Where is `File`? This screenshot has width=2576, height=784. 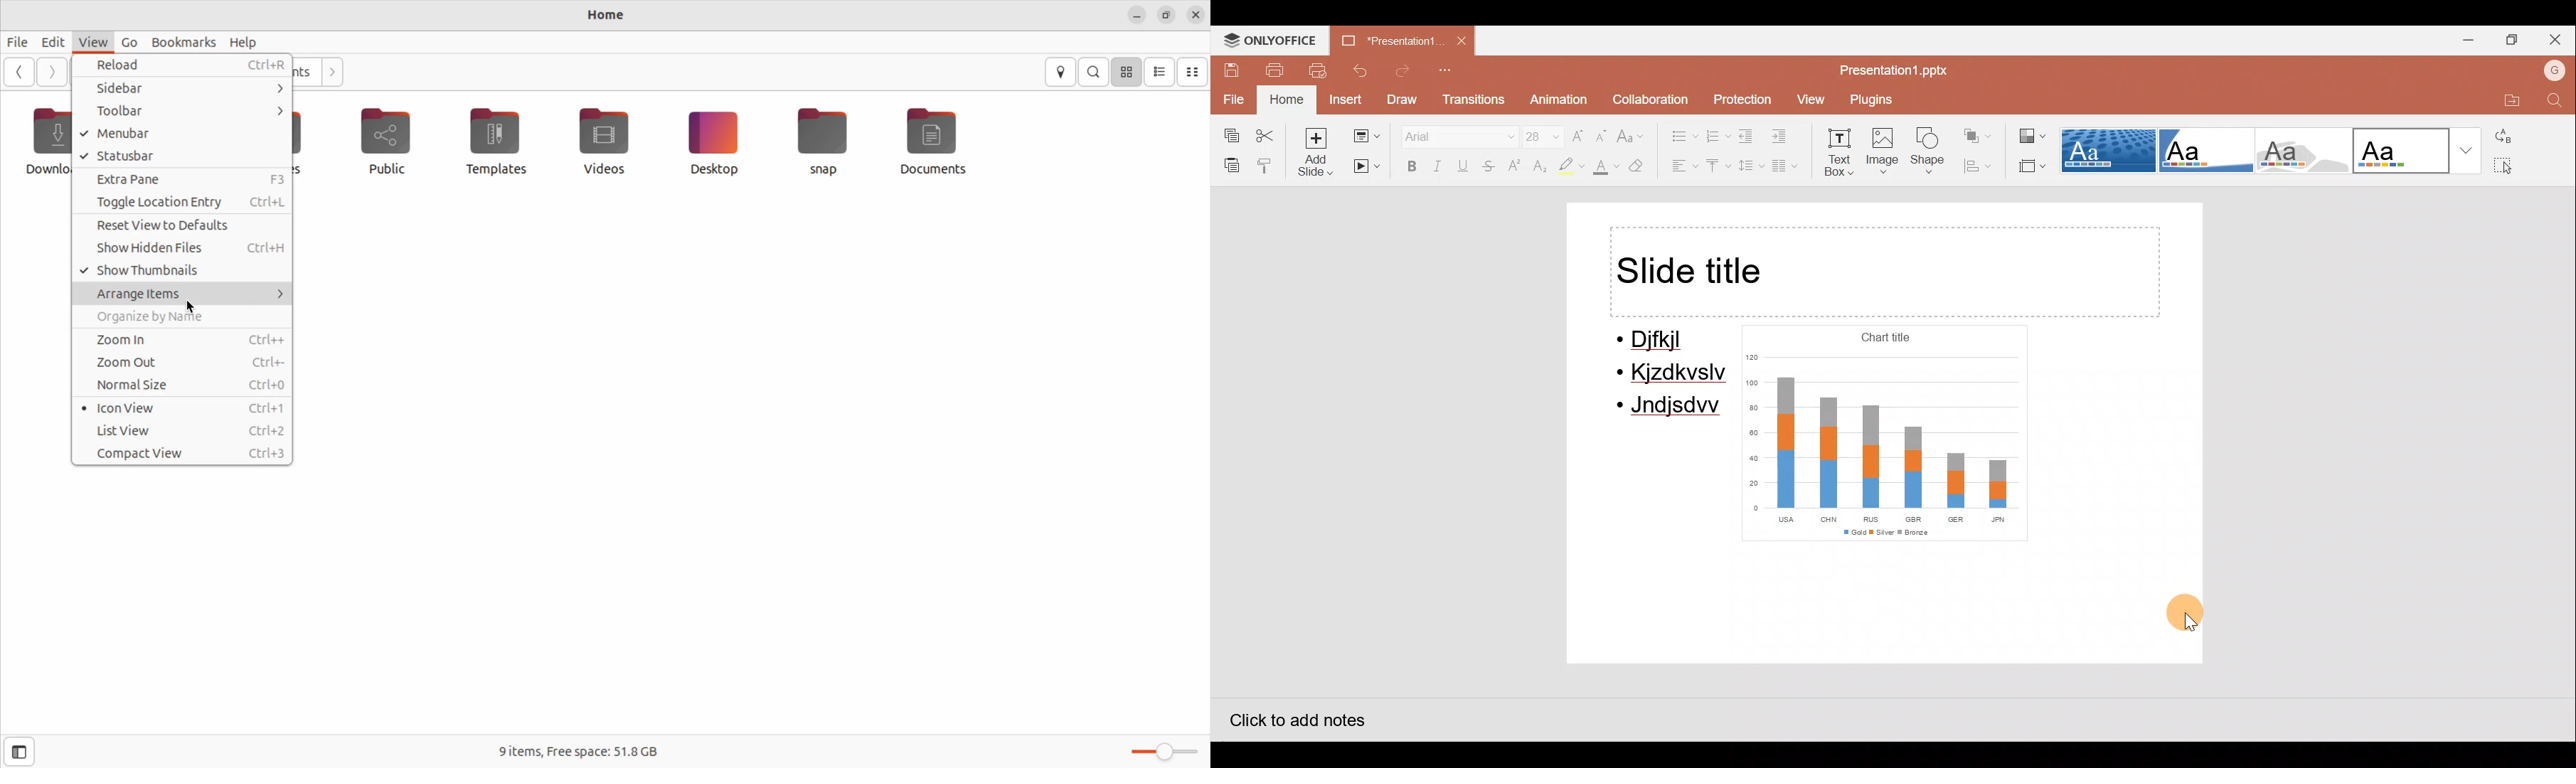
File is located at coordinates (1230, 102).